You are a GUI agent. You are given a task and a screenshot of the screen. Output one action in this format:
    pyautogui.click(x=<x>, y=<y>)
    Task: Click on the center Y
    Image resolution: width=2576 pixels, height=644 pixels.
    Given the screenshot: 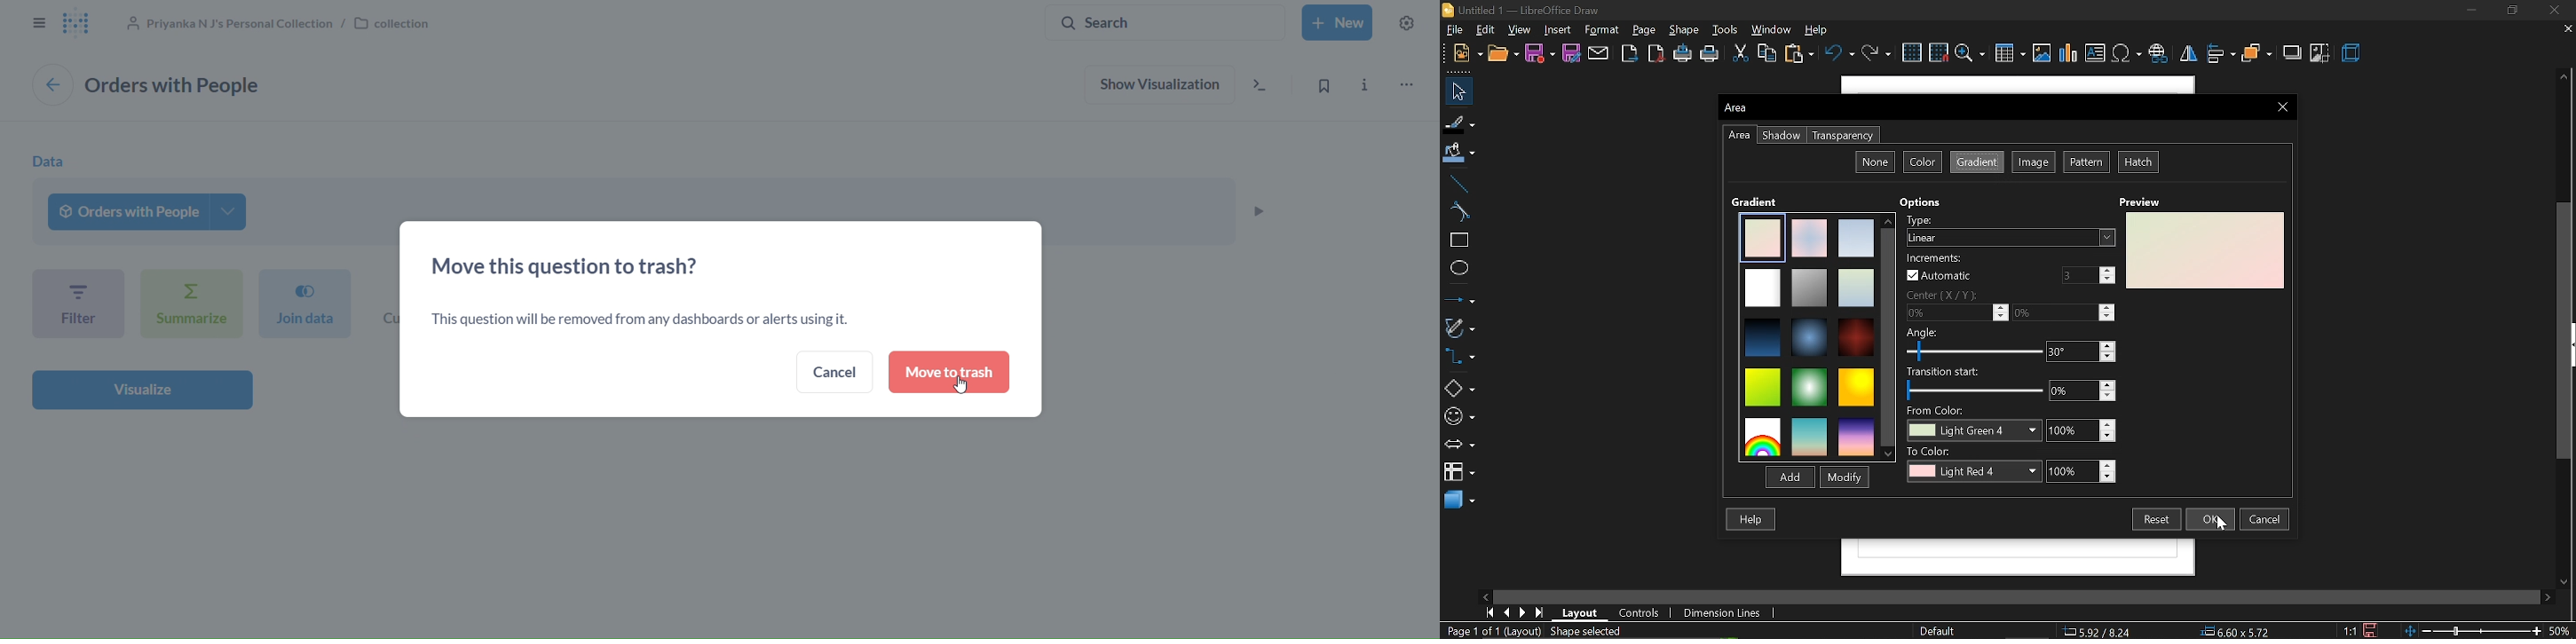 What is the action you would take?
    pyautogui.click(x=2063, y=312)
    